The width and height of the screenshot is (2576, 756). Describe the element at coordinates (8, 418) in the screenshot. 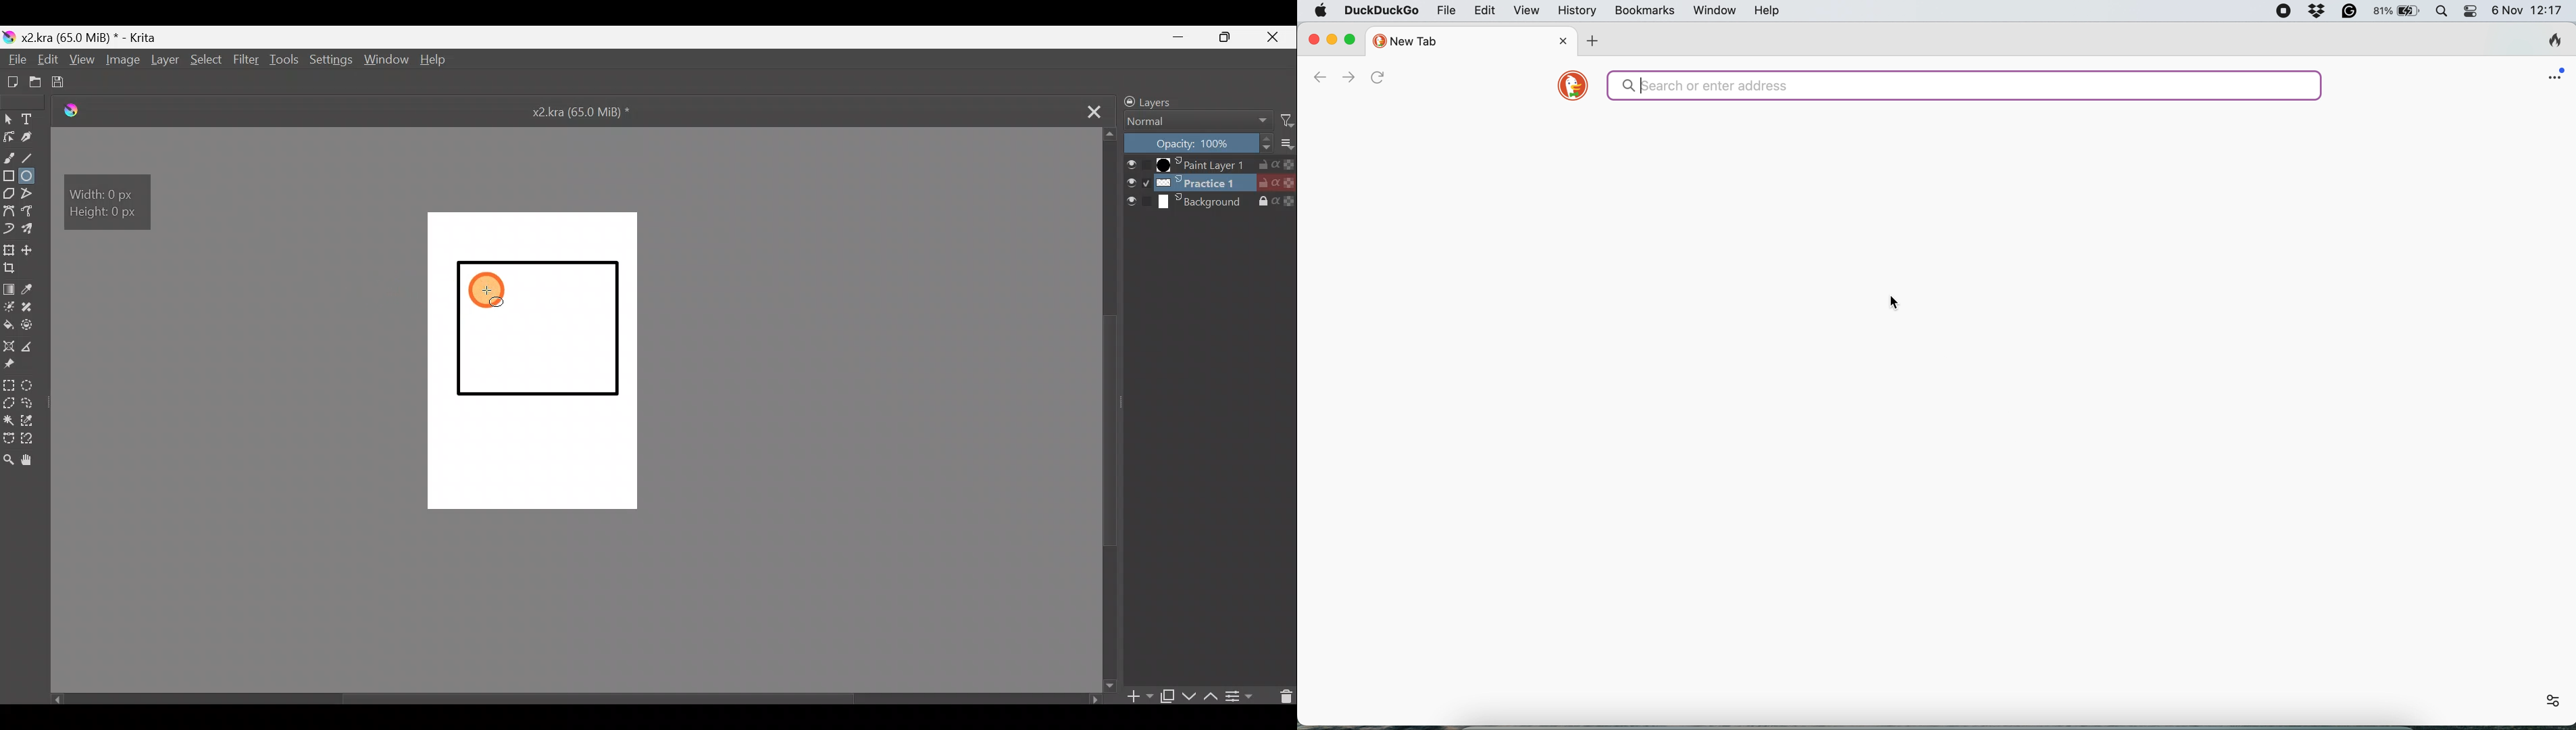

I see `Contiguous selection tool` at that location.